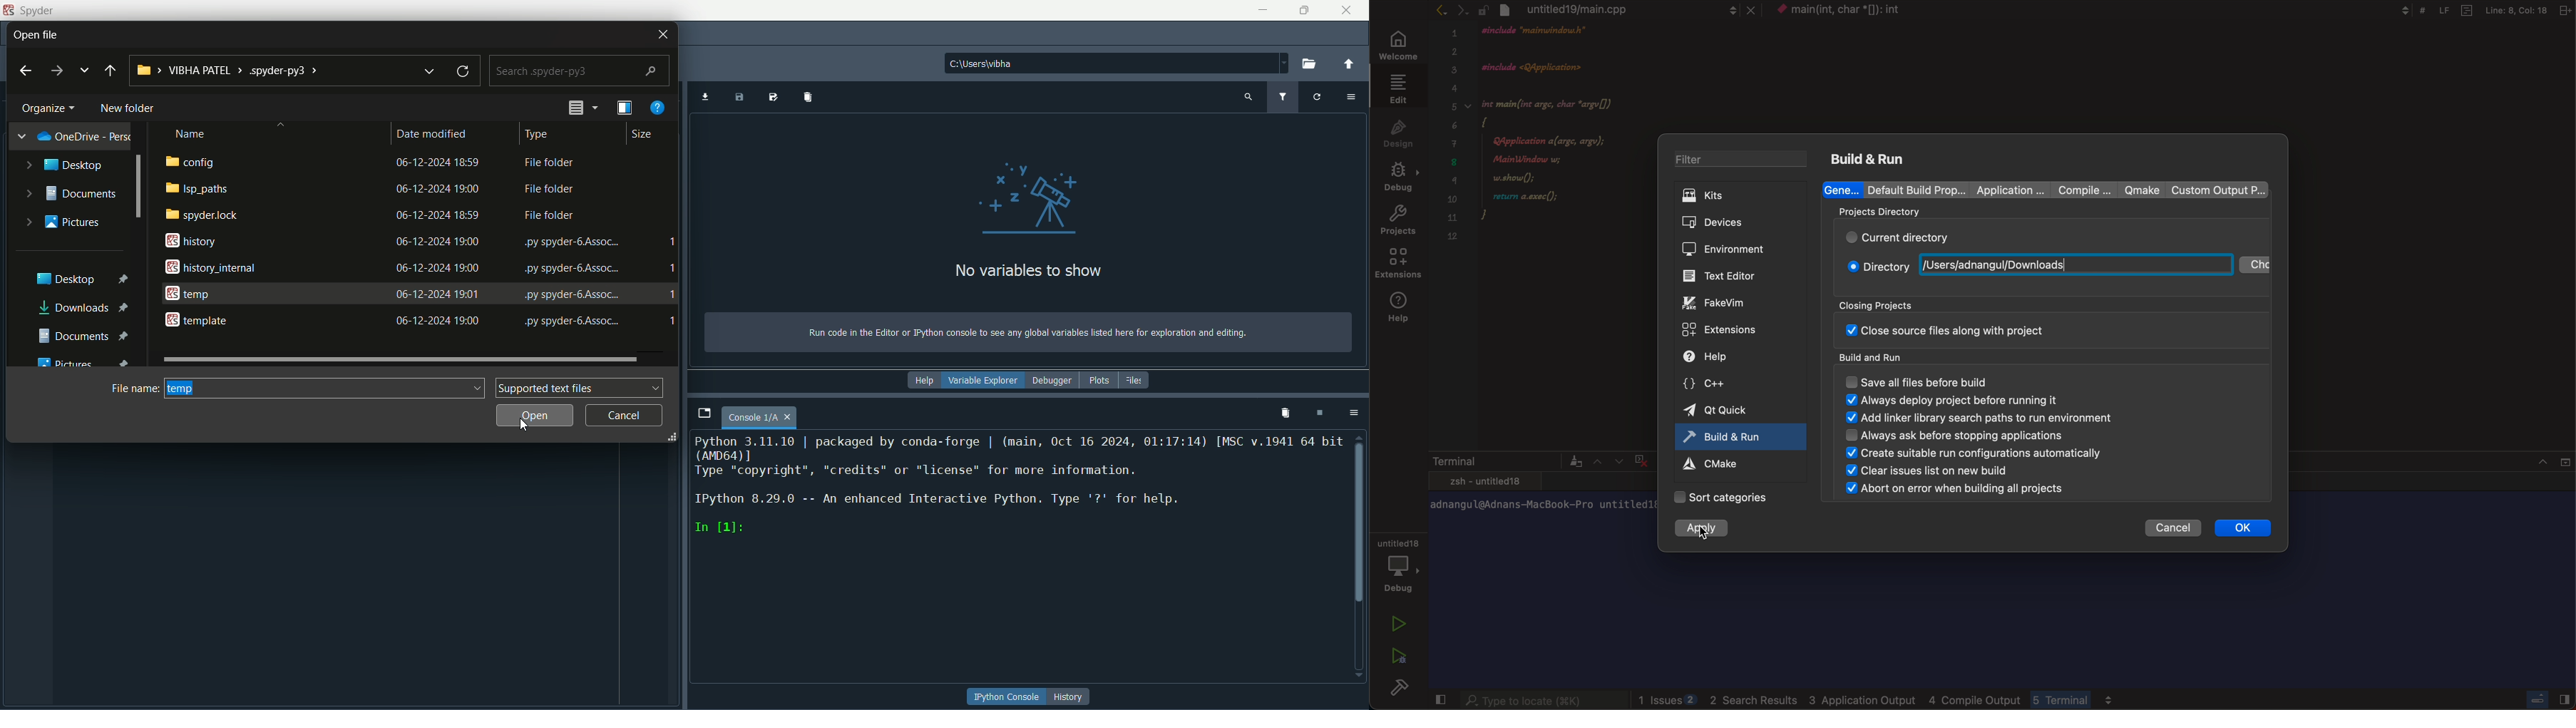 The height and width of the screenshot is (728, 2576). I want to click on name, so click(193, 133).